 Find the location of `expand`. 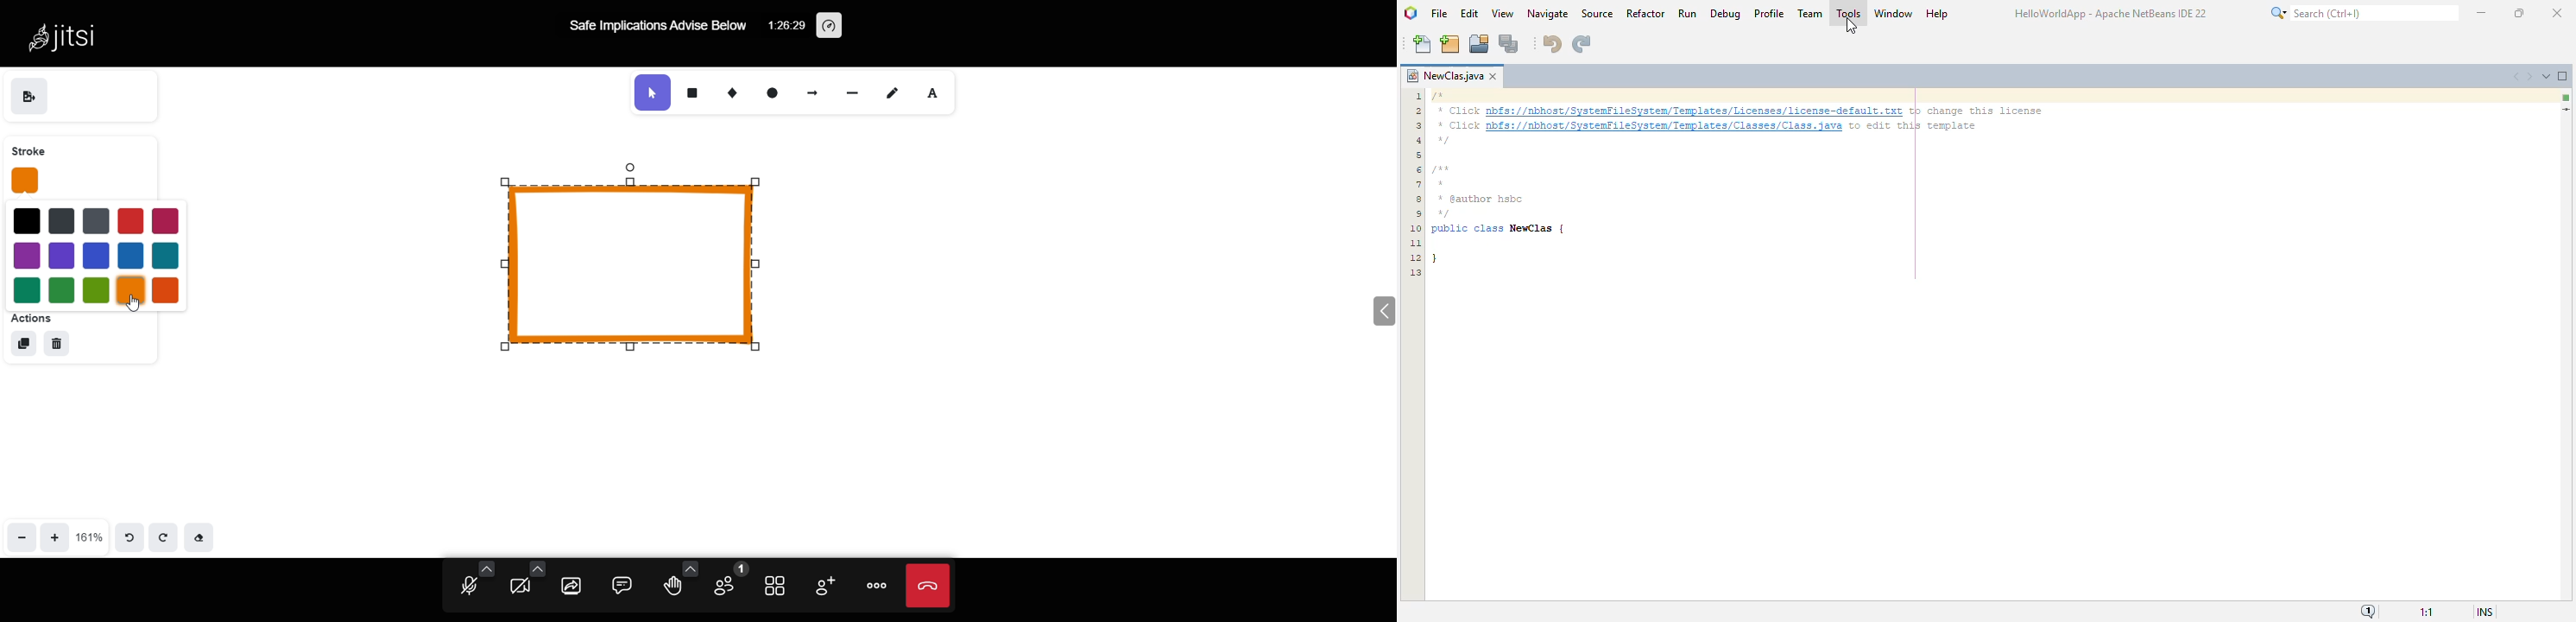

expand is located at coordinates (1371, 310).